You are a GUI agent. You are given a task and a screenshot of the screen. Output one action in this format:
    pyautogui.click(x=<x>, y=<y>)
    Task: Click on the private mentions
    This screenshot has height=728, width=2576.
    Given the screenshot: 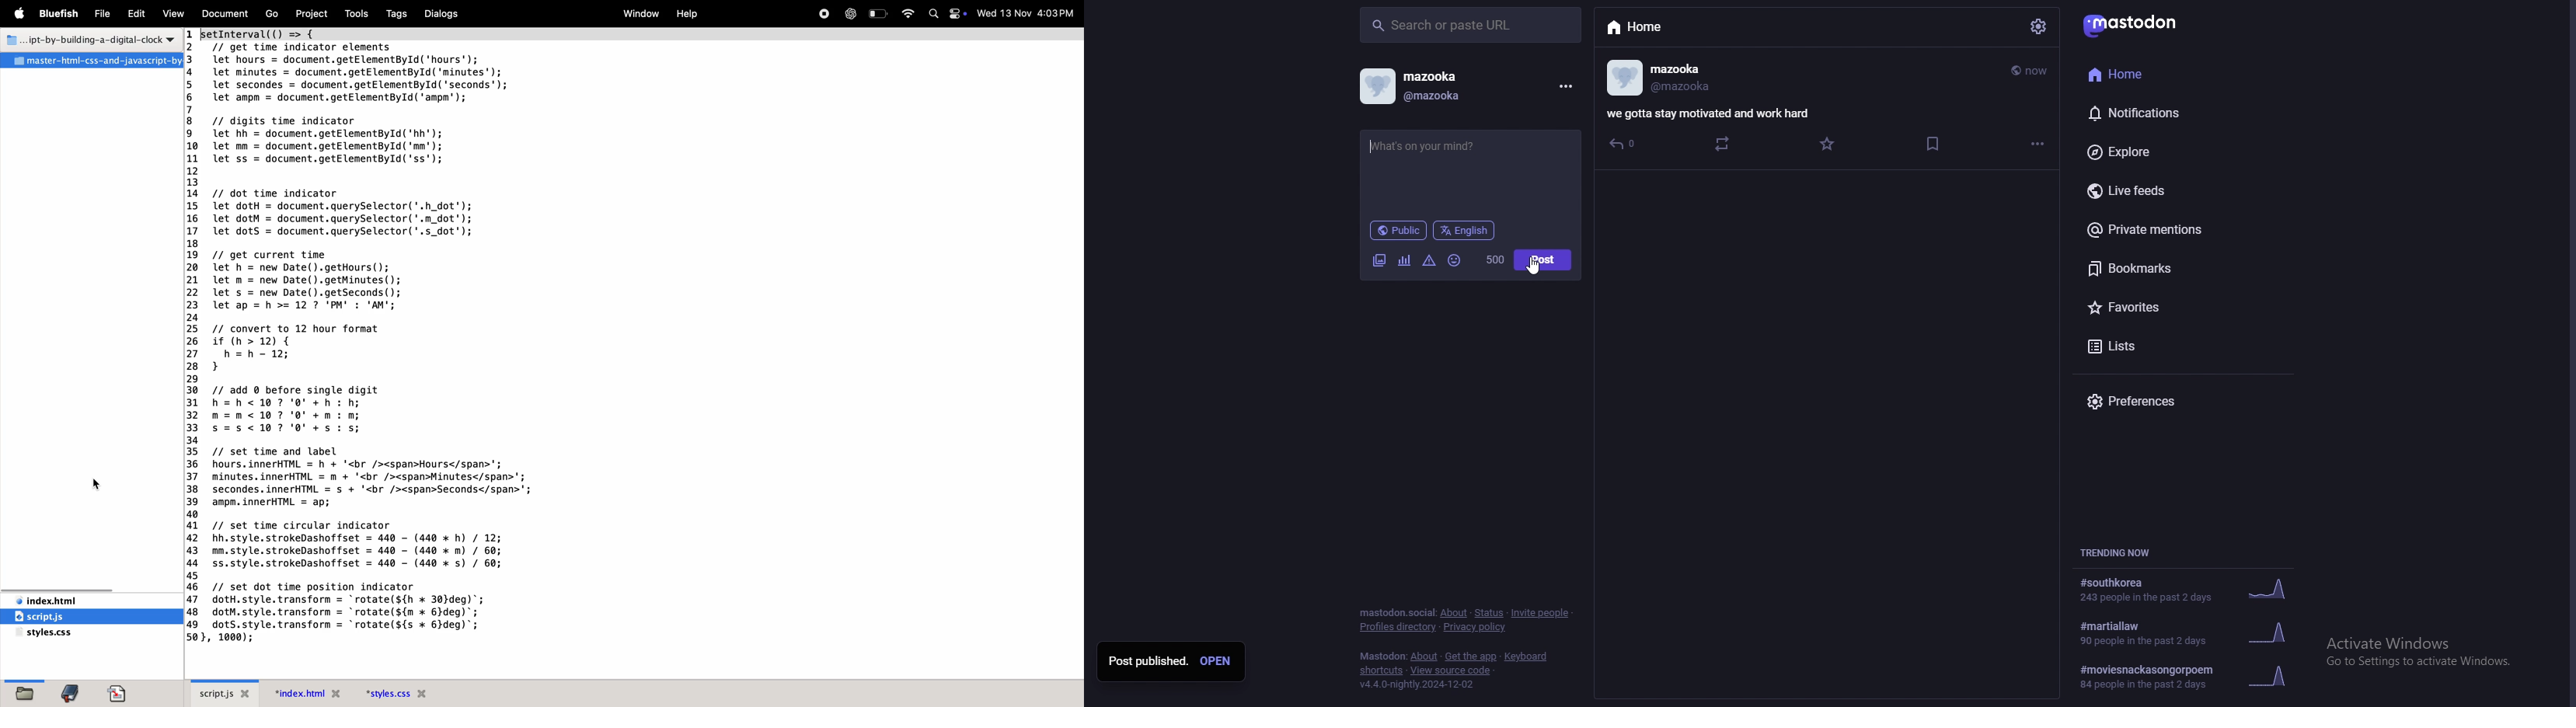 What is the action you would take?
    pyautogui.click(x=2163, y=231)
    